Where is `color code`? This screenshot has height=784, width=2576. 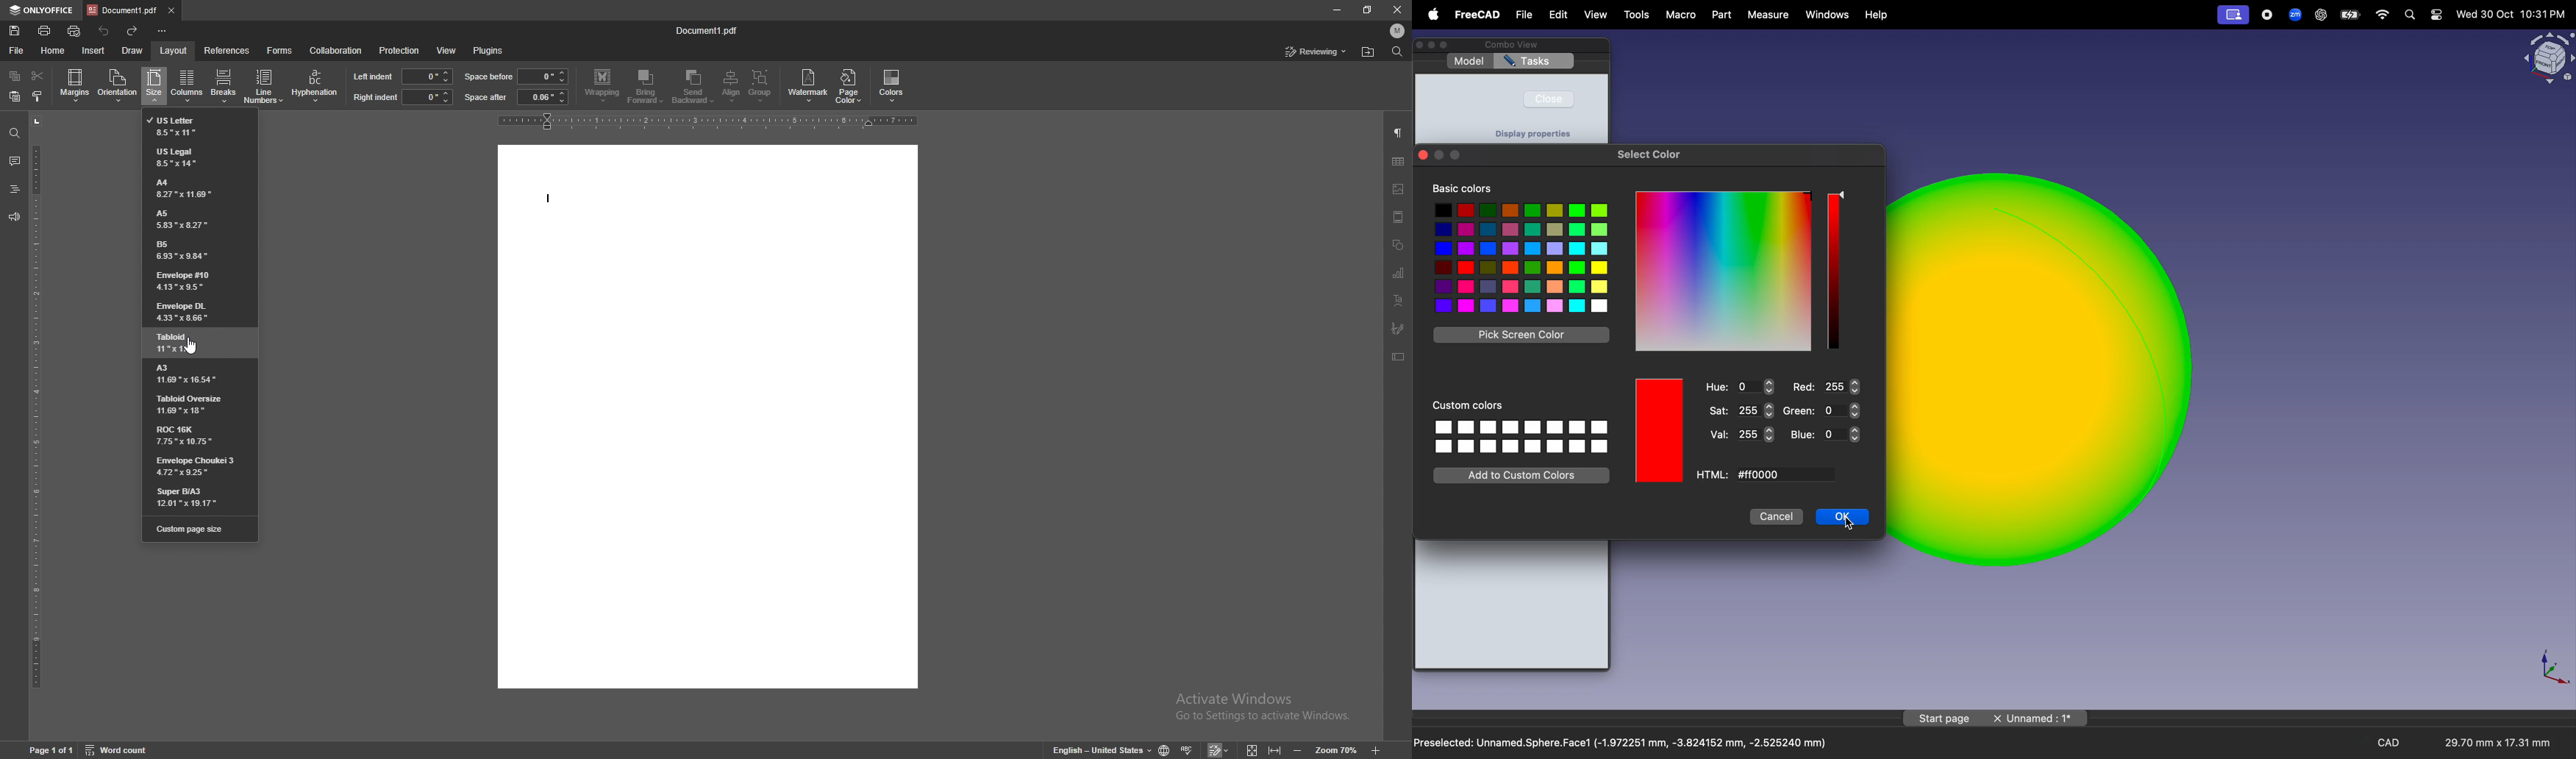 color code is located at coordinates (1783, 476).